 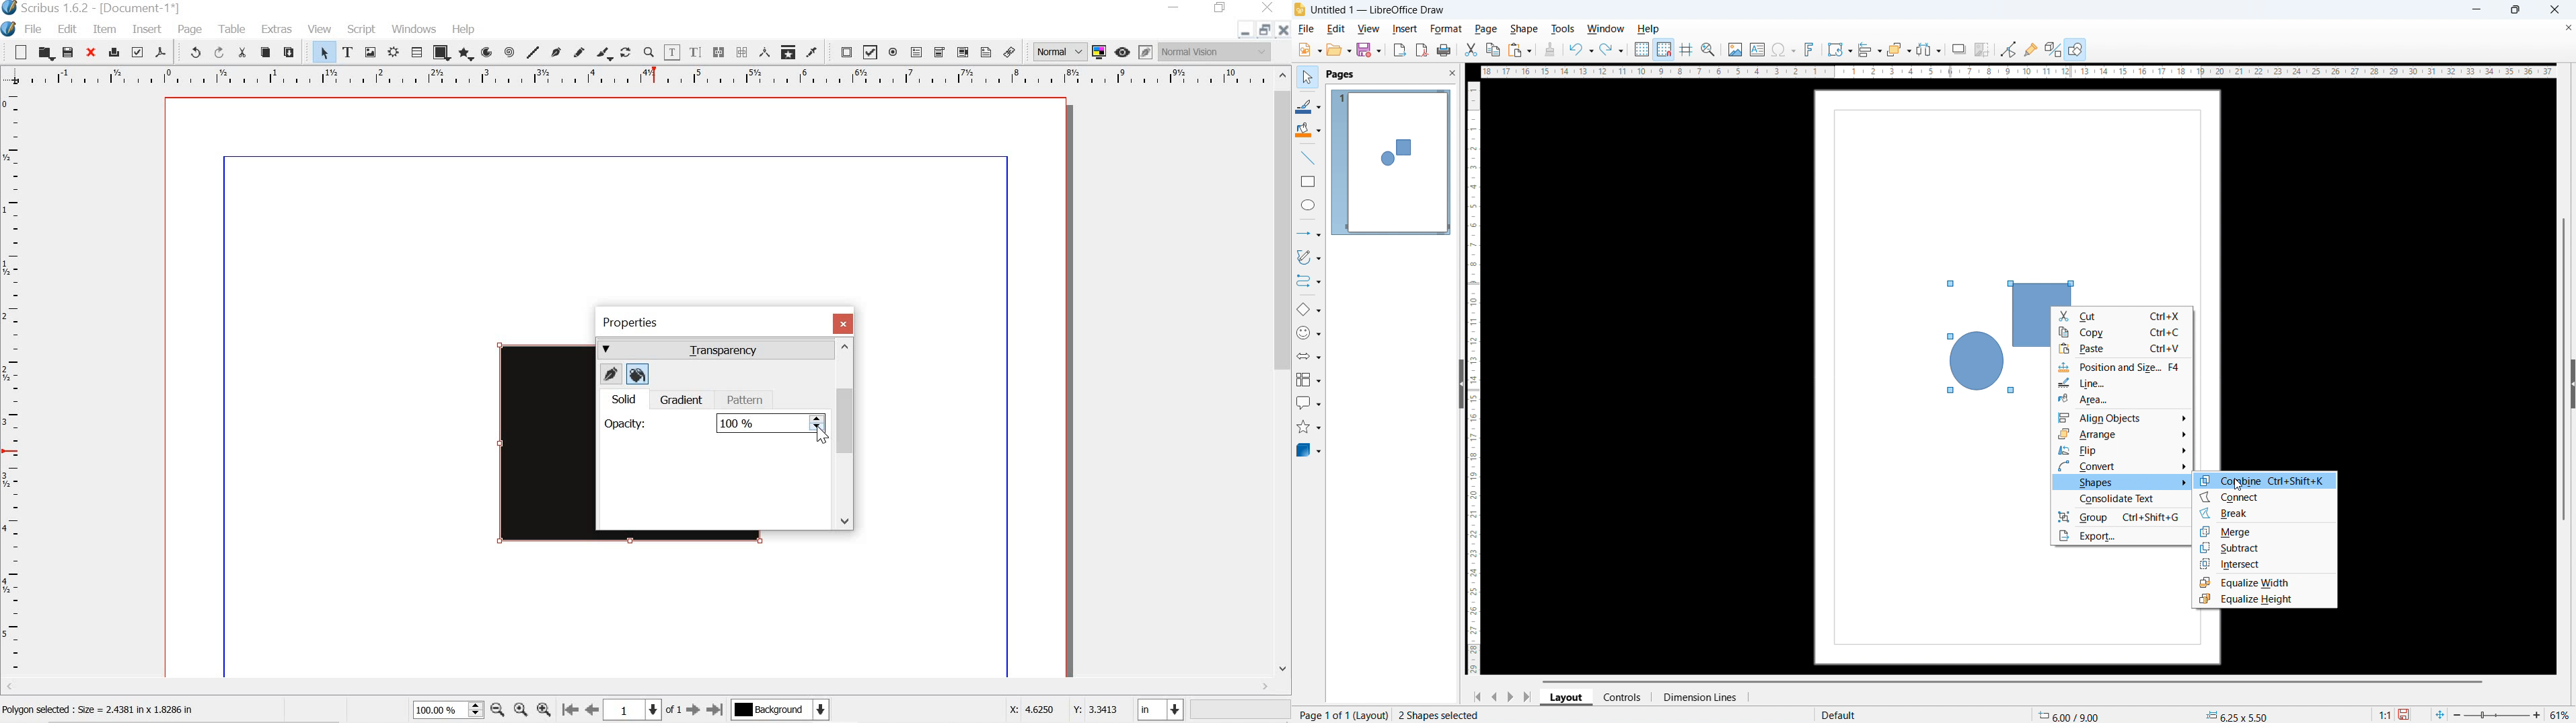 What do you see at coordinates (104, 711) in the screenshot?
I see `Polygon selected : Size = 2.4381 in x 1.8286 in` at bounding box center [104, 711].